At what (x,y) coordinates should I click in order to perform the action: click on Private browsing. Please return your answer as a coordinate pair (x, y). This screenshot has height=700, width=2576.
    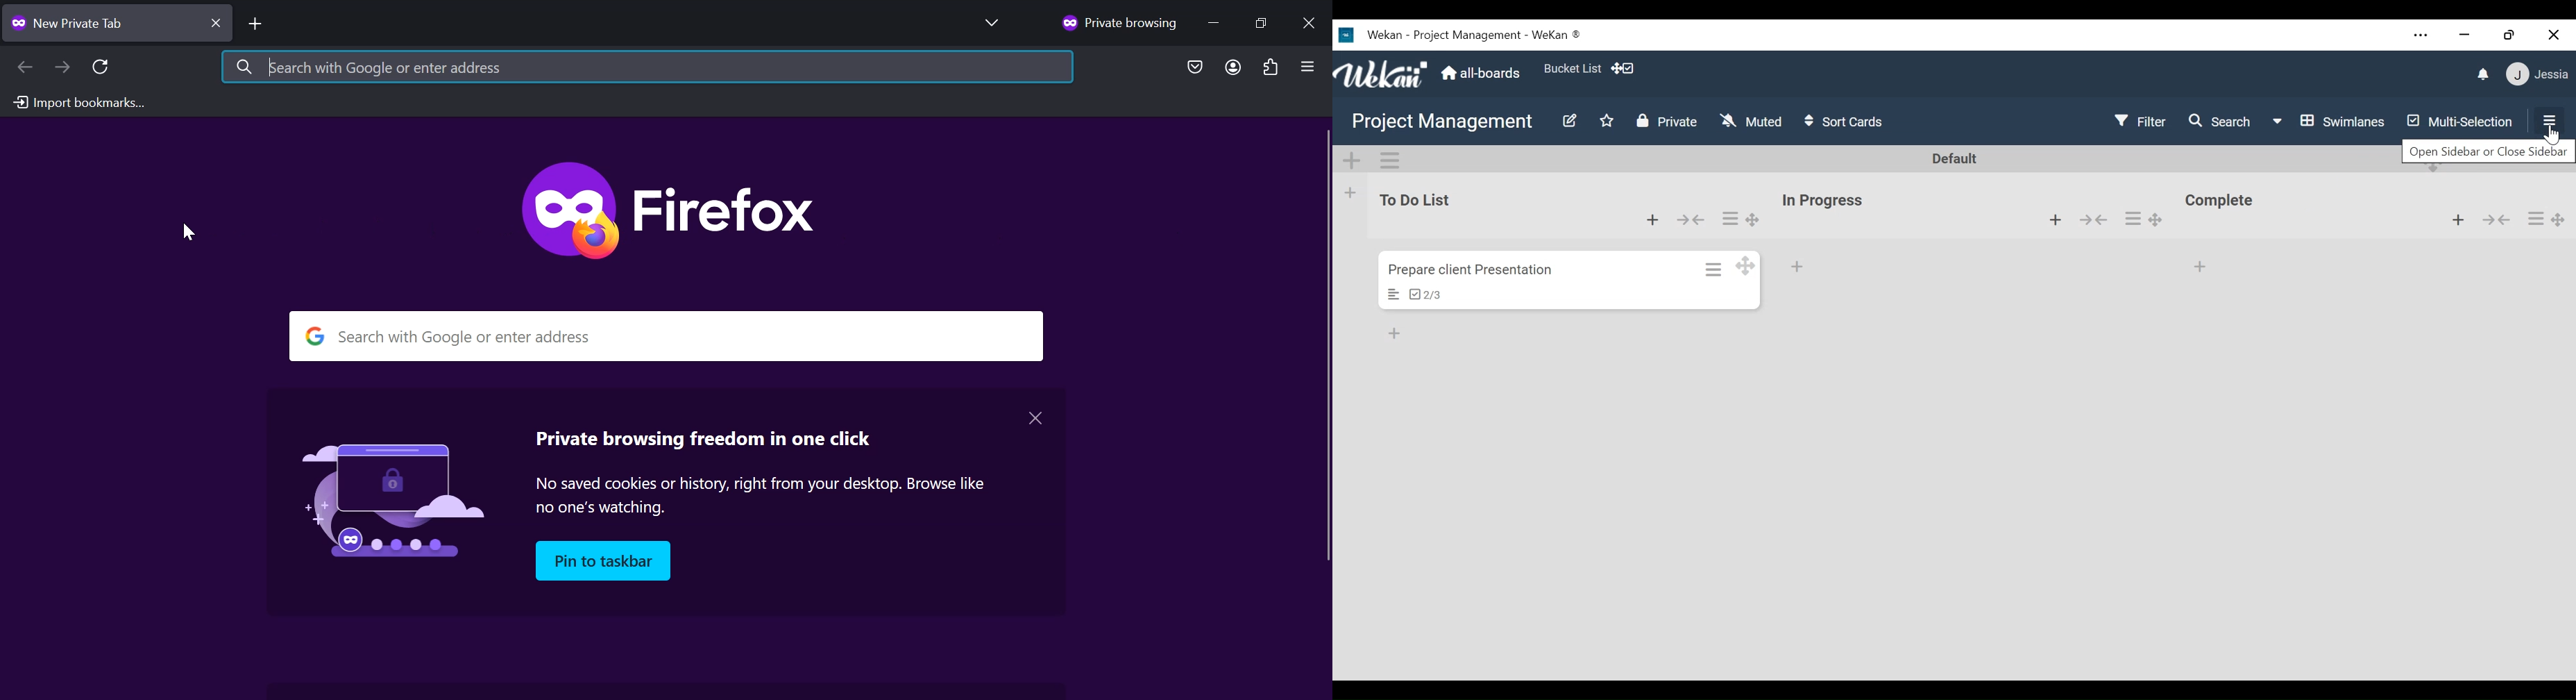
    Looking at the image, I should click on (1115, 24).